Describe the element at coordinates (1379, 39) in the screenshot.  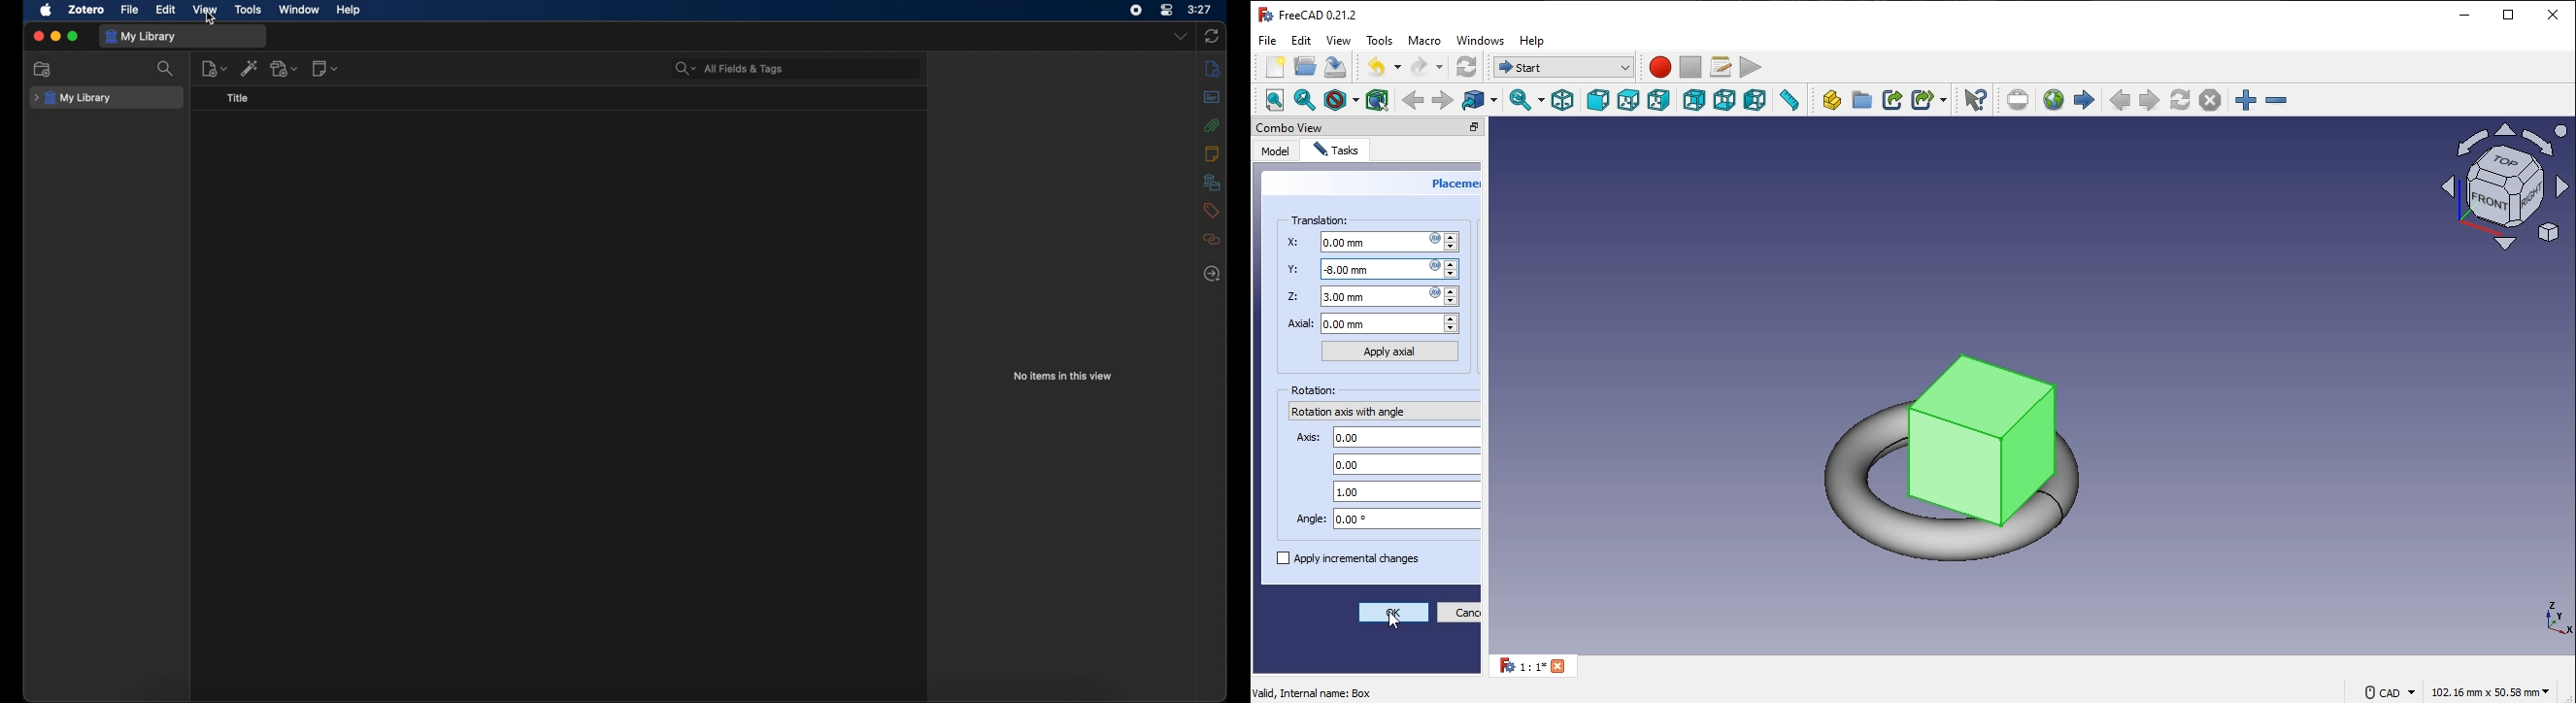
I see `tools` at that location.